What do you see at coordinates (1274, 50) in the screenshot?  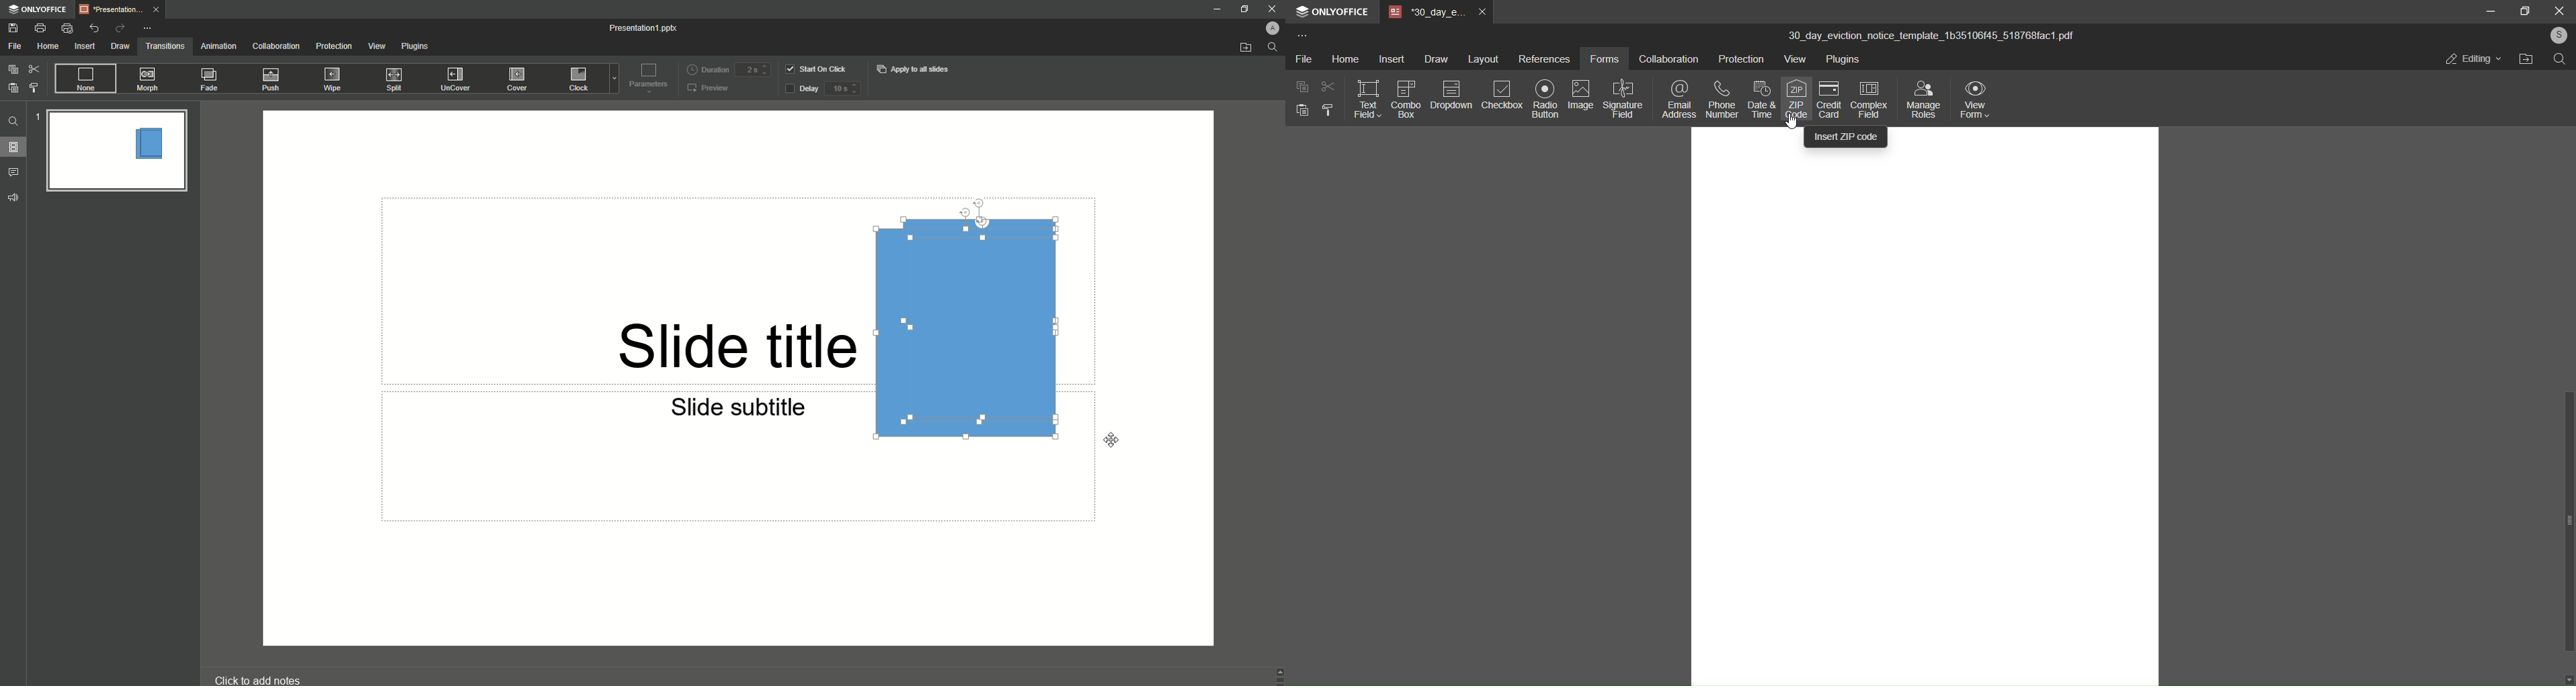 I see `search` at bounding box center [1274, 50].